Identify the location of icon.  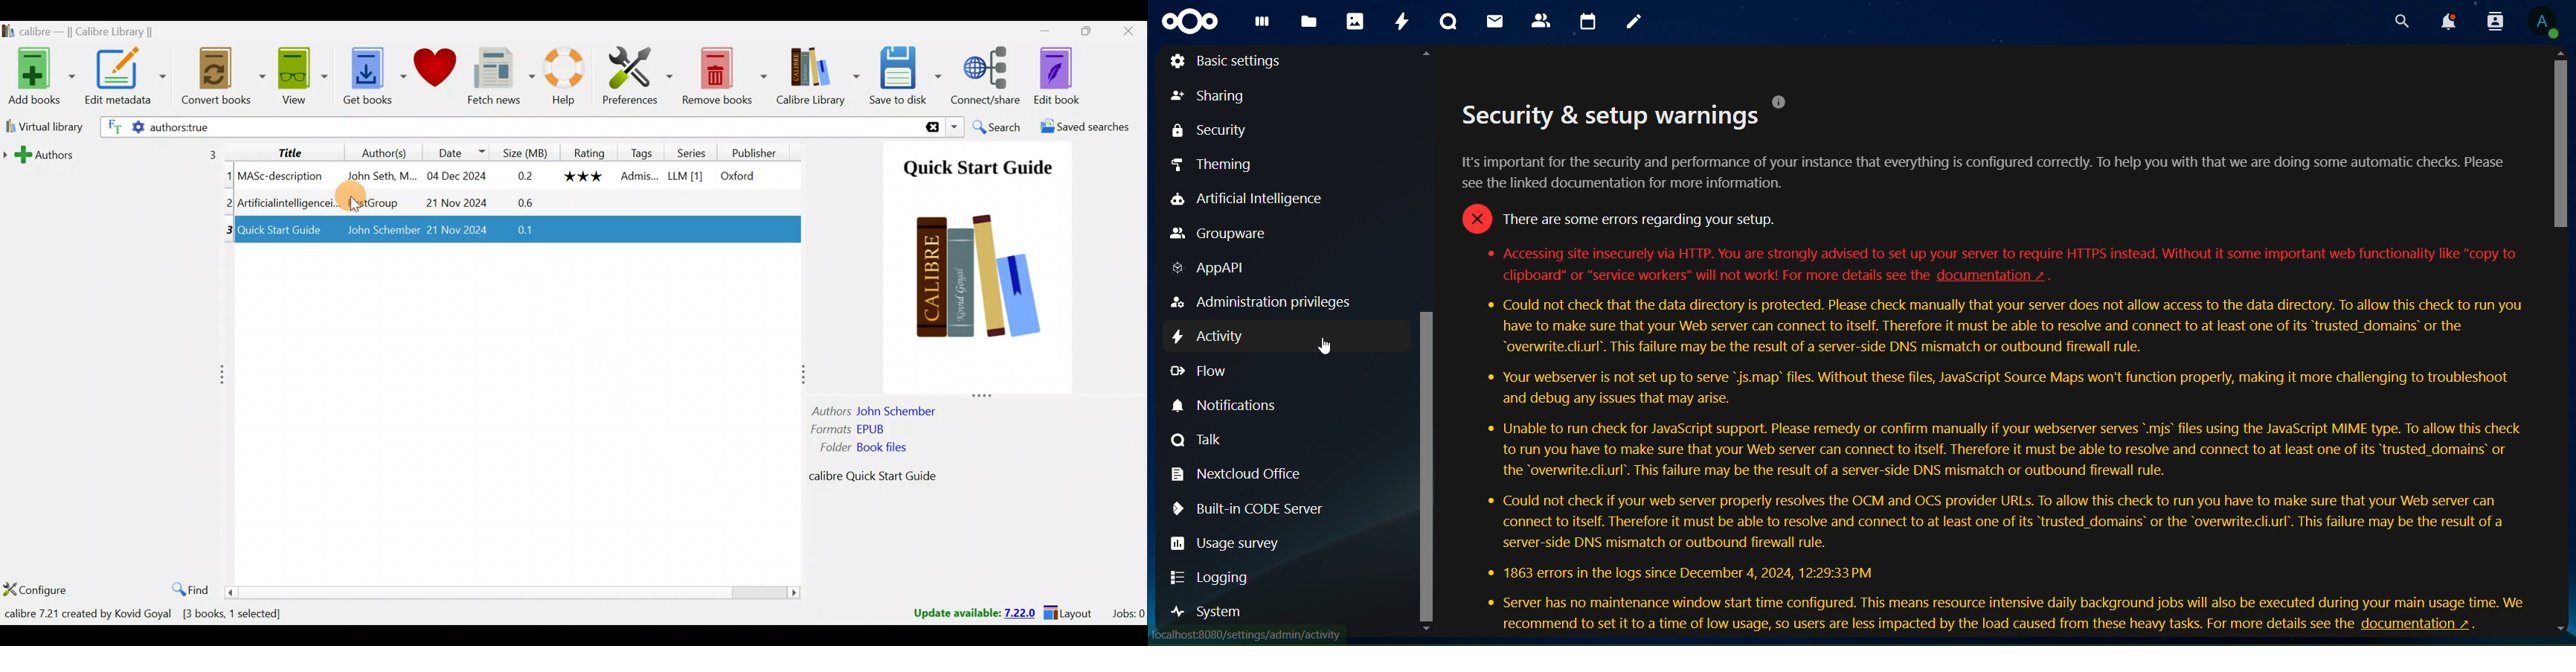
(1189, 22).